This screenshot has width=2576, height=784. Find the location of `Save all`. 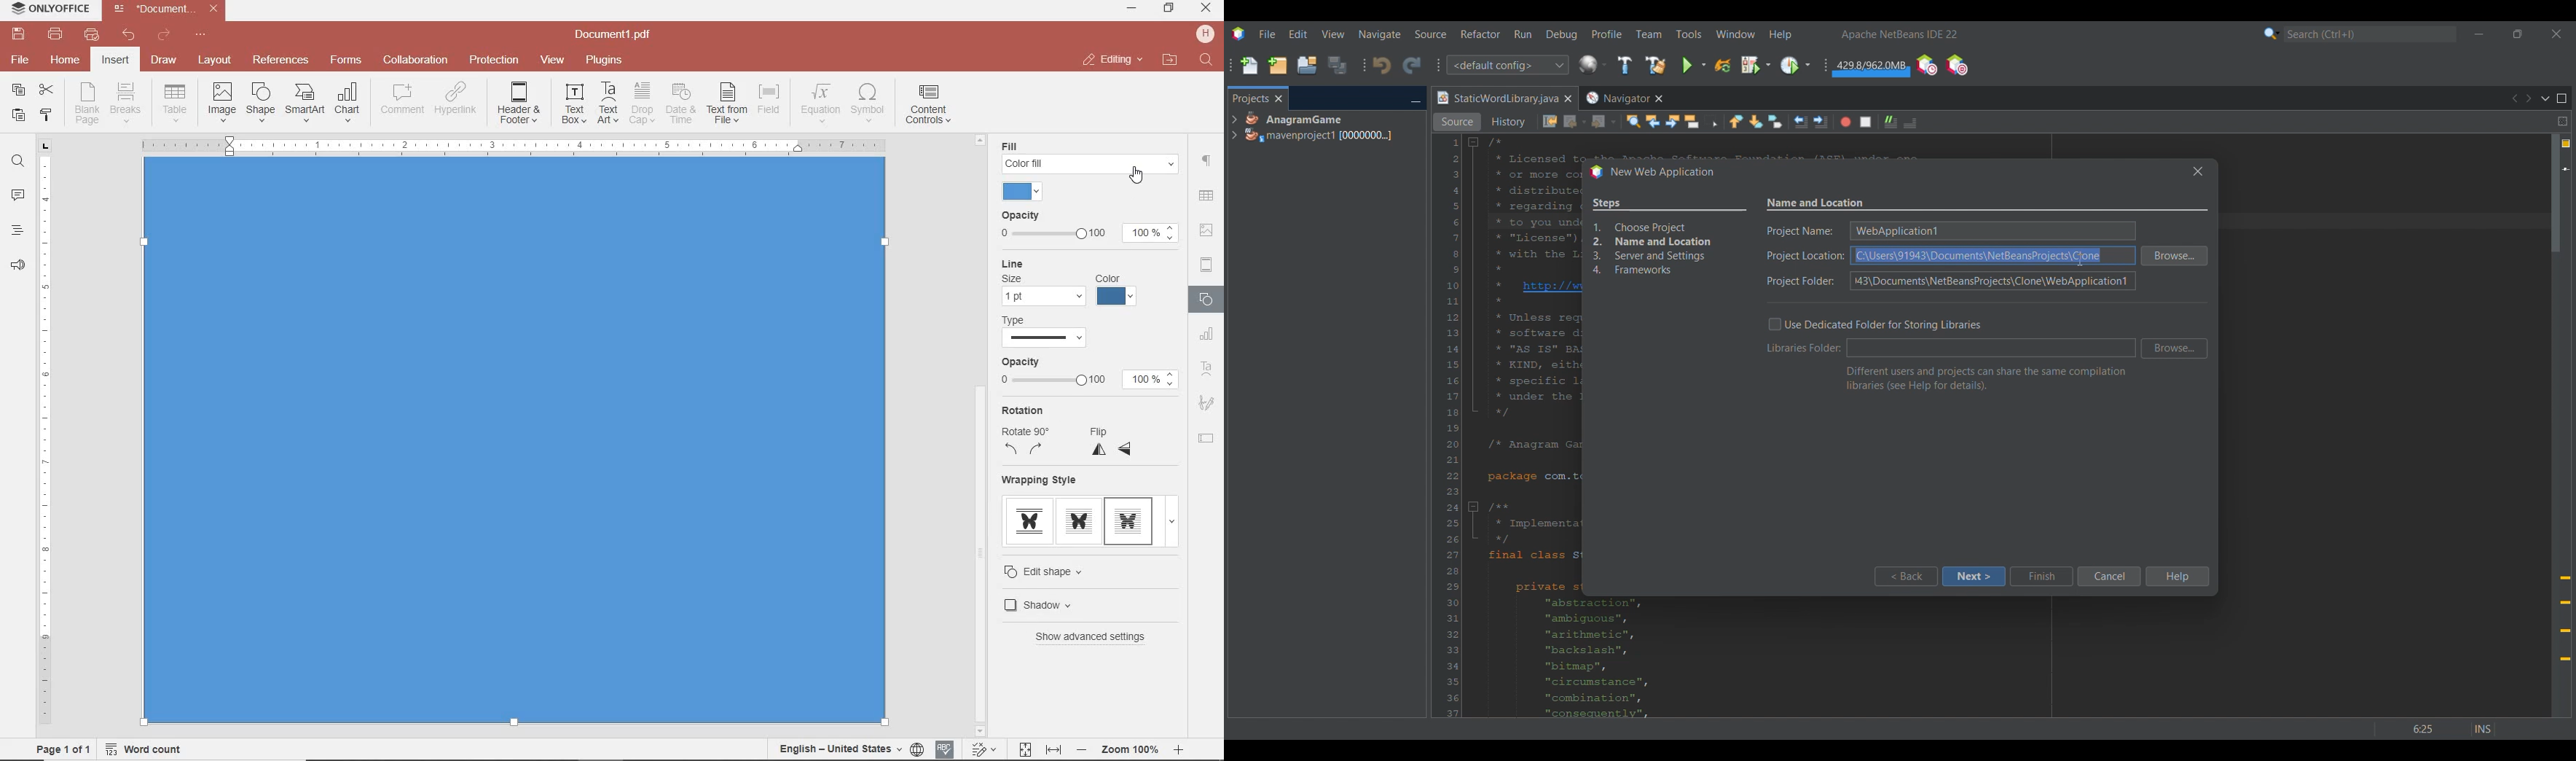

Save all is located at coordinates (1337, 65).